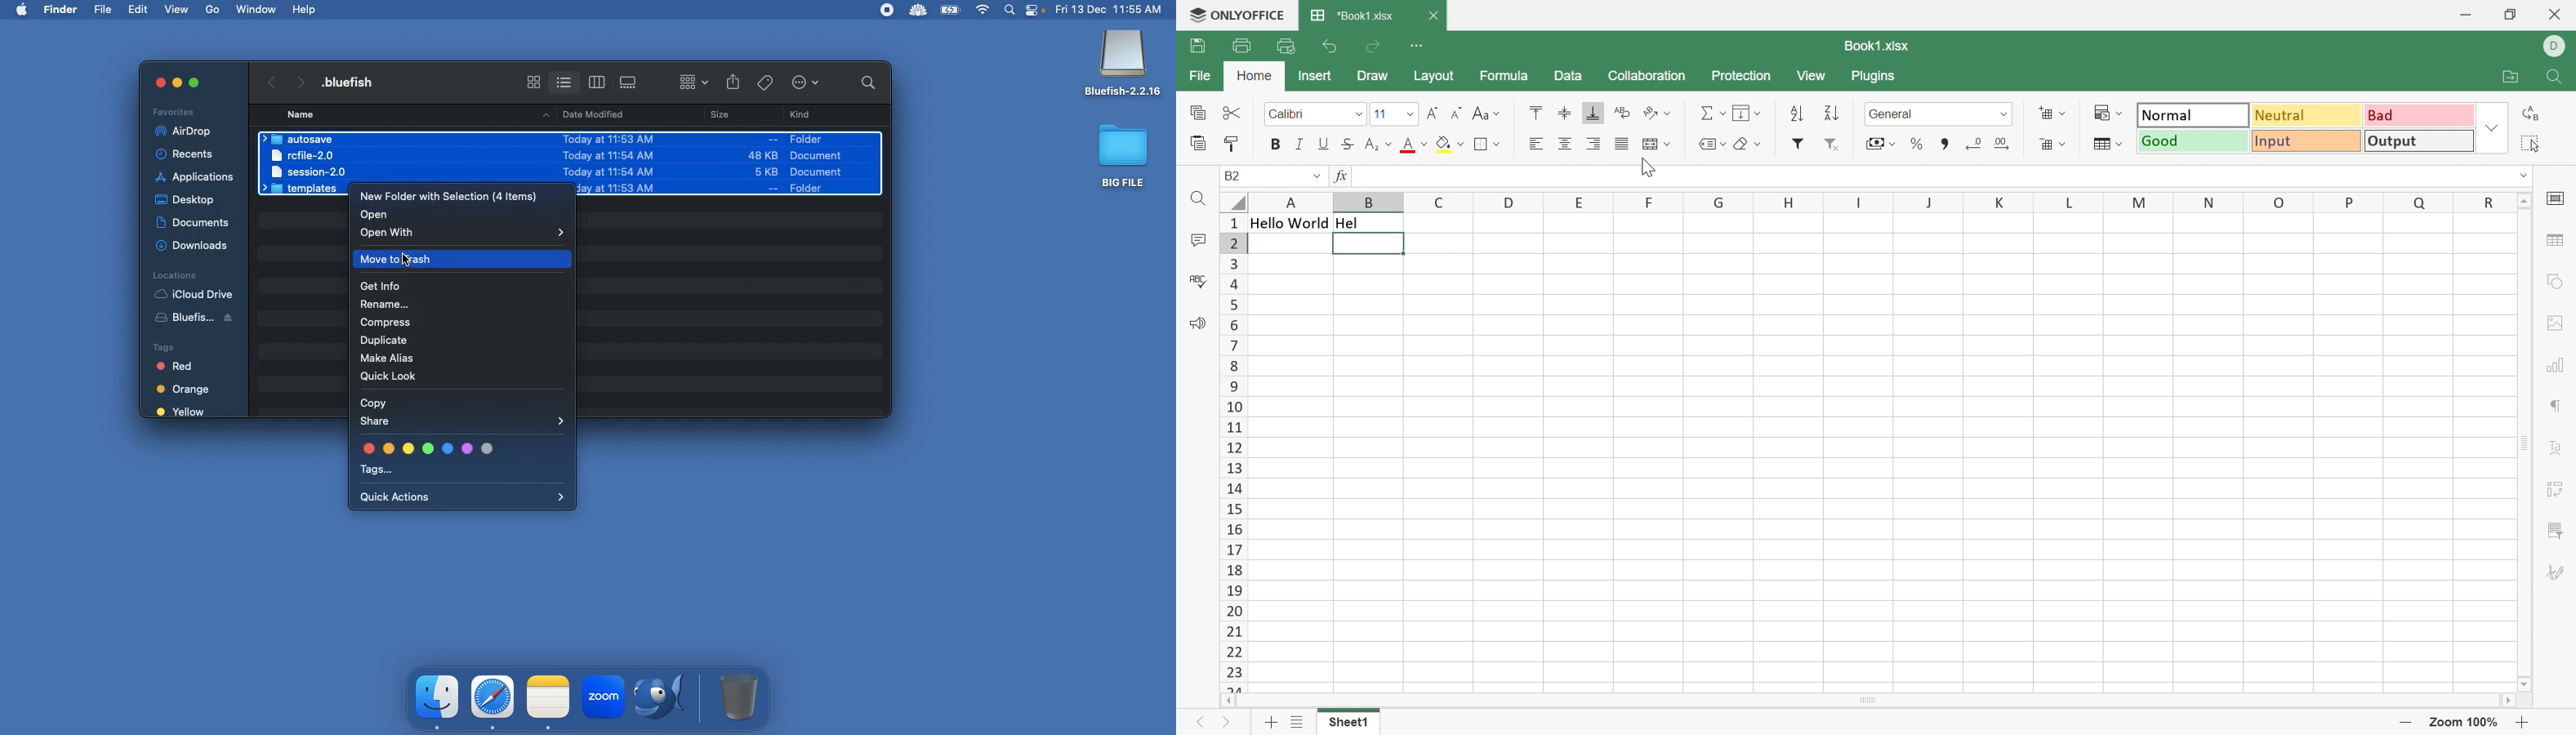 This screenshot has width=2576, height=756. Describe the element at coordinates (1393, 115) in the screenshot. I see `Font size` at that location.